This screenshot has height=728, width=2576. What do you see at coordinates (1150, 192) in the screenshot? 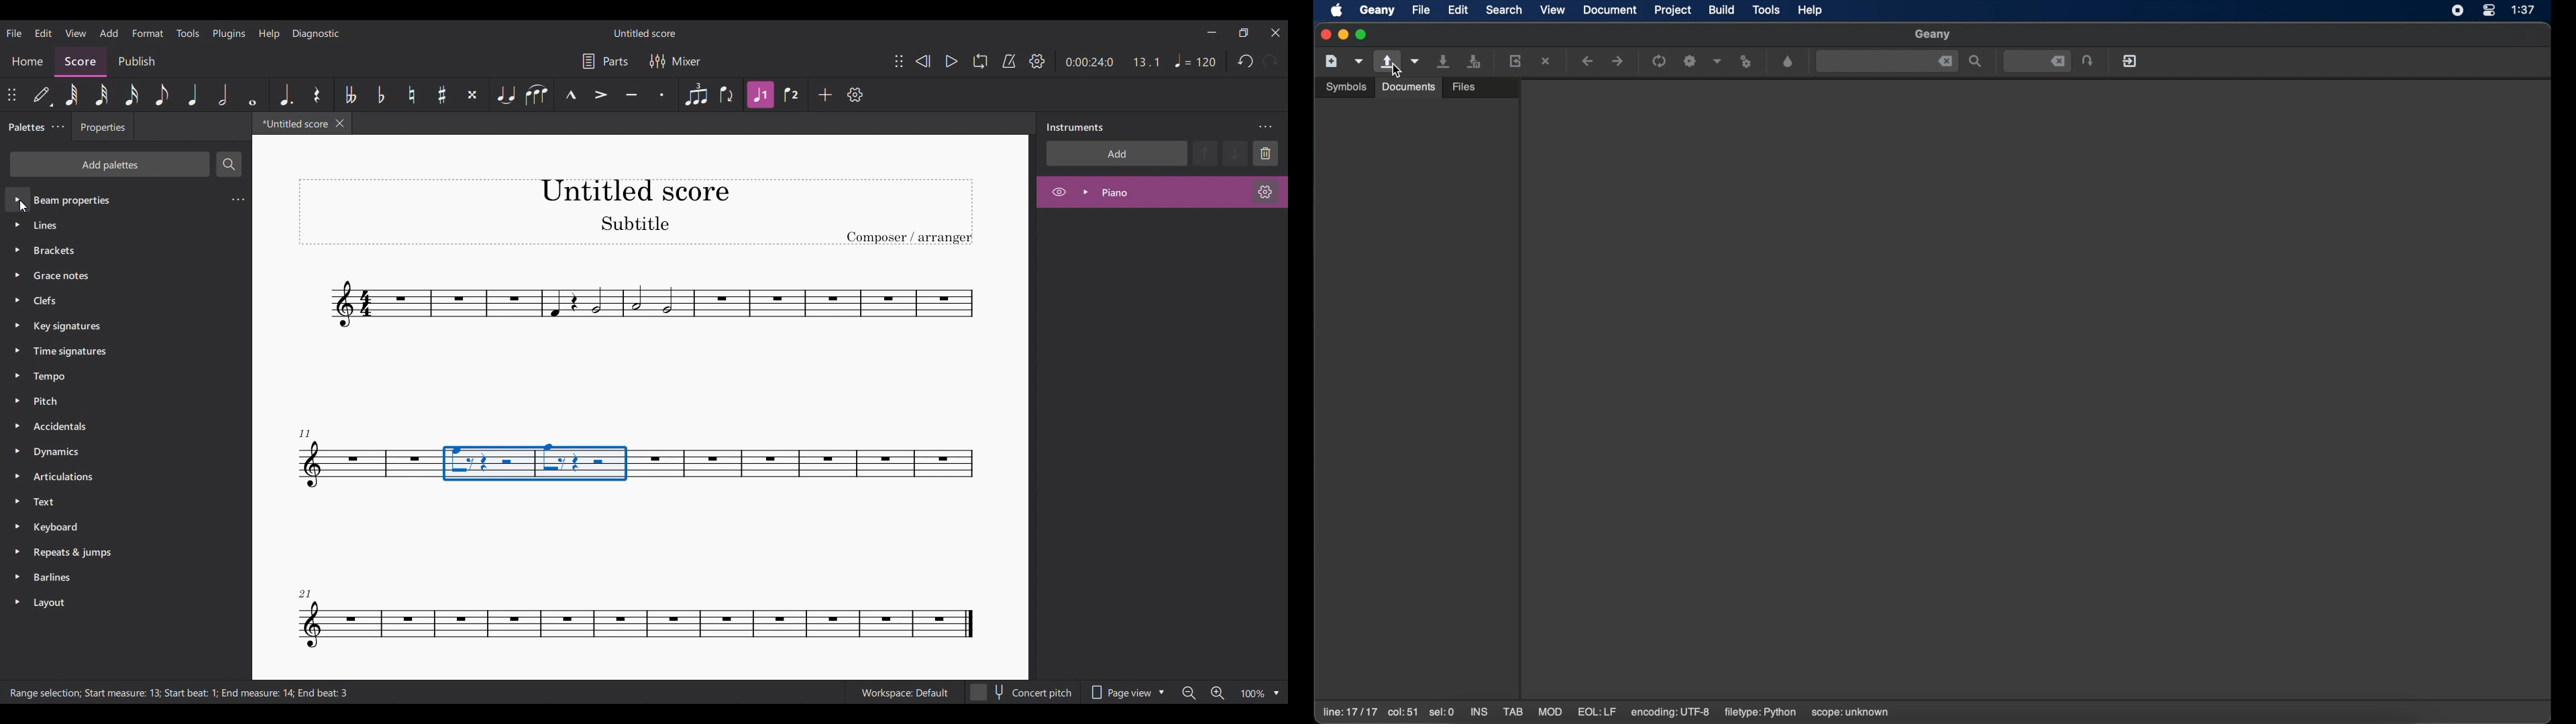
I see `Piano` at bounding box center [1150, 192].